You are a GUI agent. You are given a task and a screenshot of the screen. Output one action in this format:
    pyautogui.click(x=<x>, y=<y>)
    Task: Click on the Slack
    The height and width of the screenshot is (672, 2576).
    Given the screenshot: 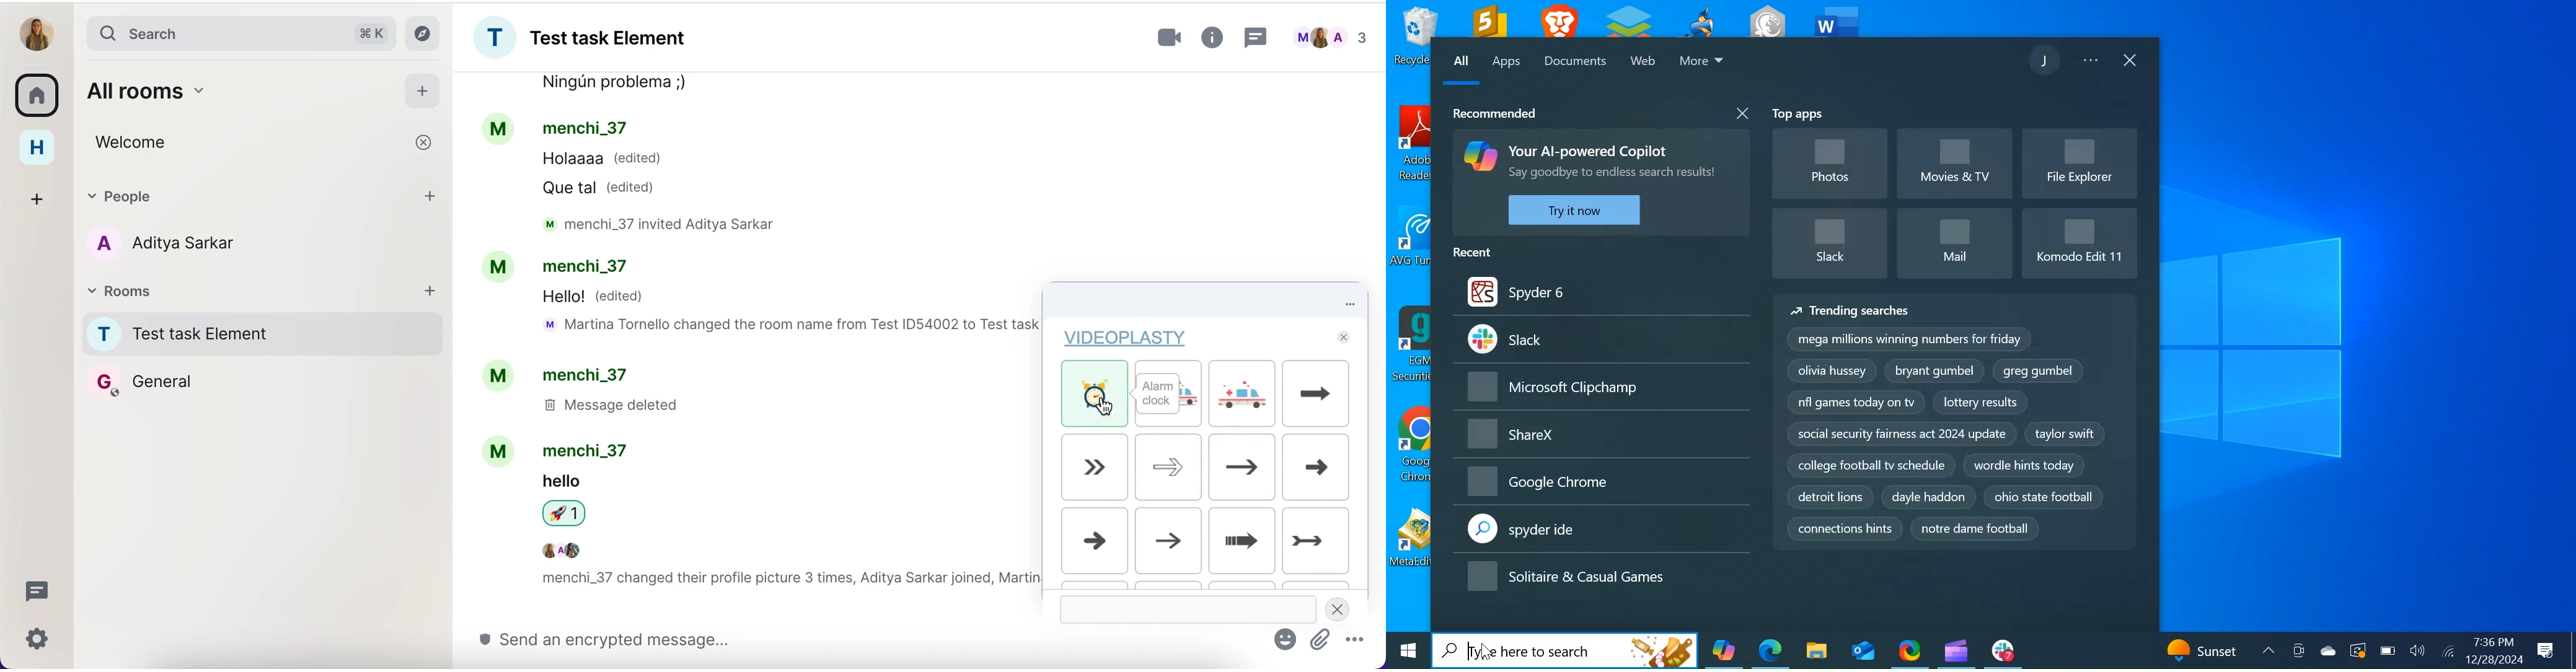 What is the action you would take?
    pyautogui.click(x=1831, y=242)
    